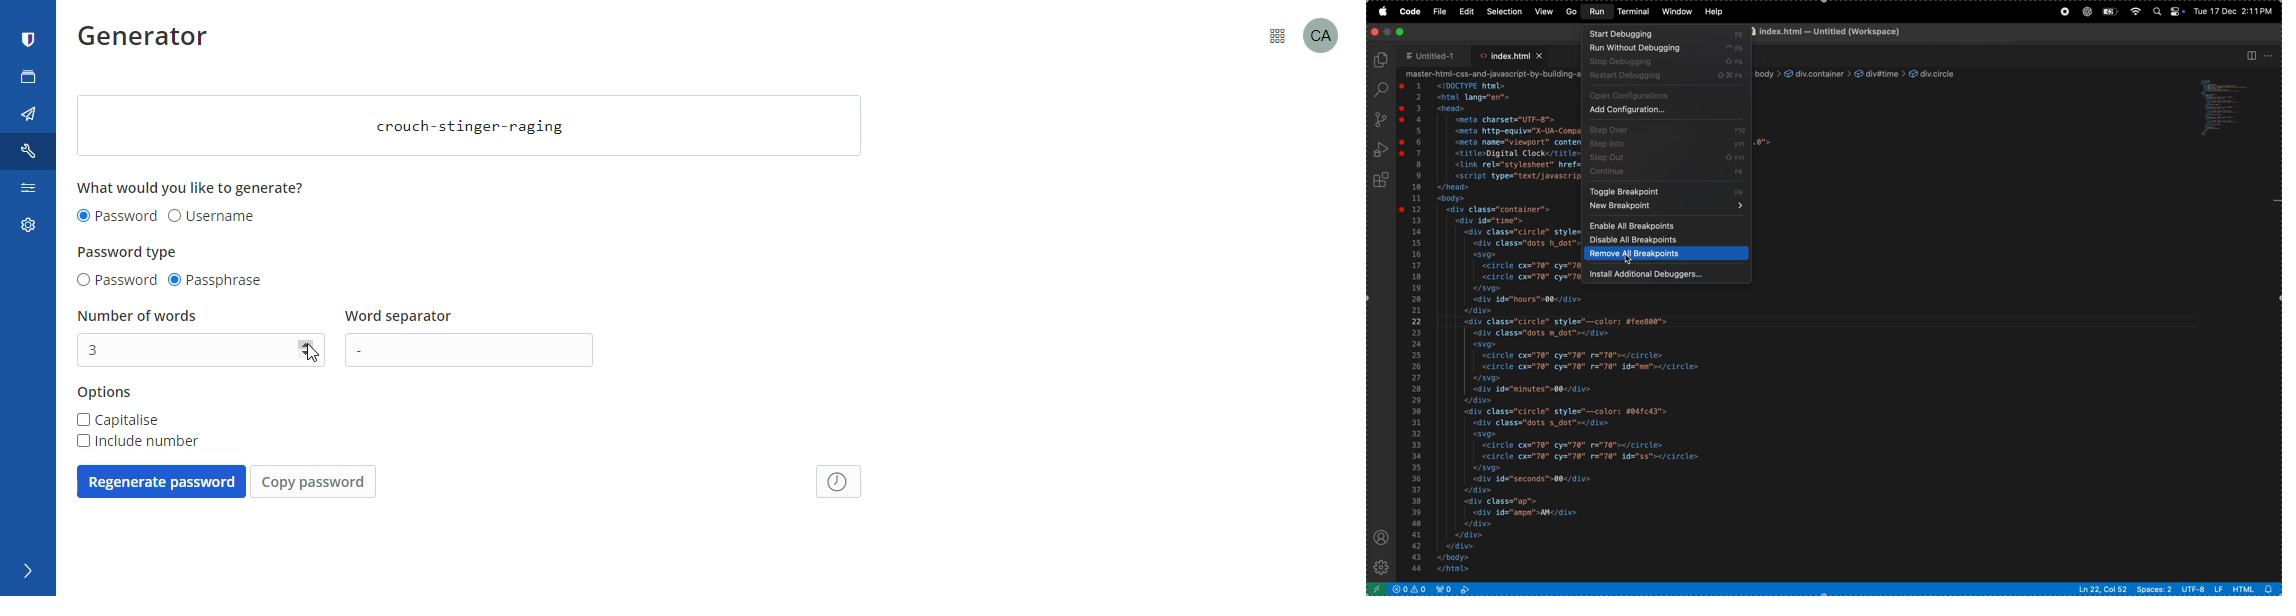 This screenshot has width=2296, height=616. Describe the element at coordinates (1375, 31) in the screenshot. I see `close` at that location.